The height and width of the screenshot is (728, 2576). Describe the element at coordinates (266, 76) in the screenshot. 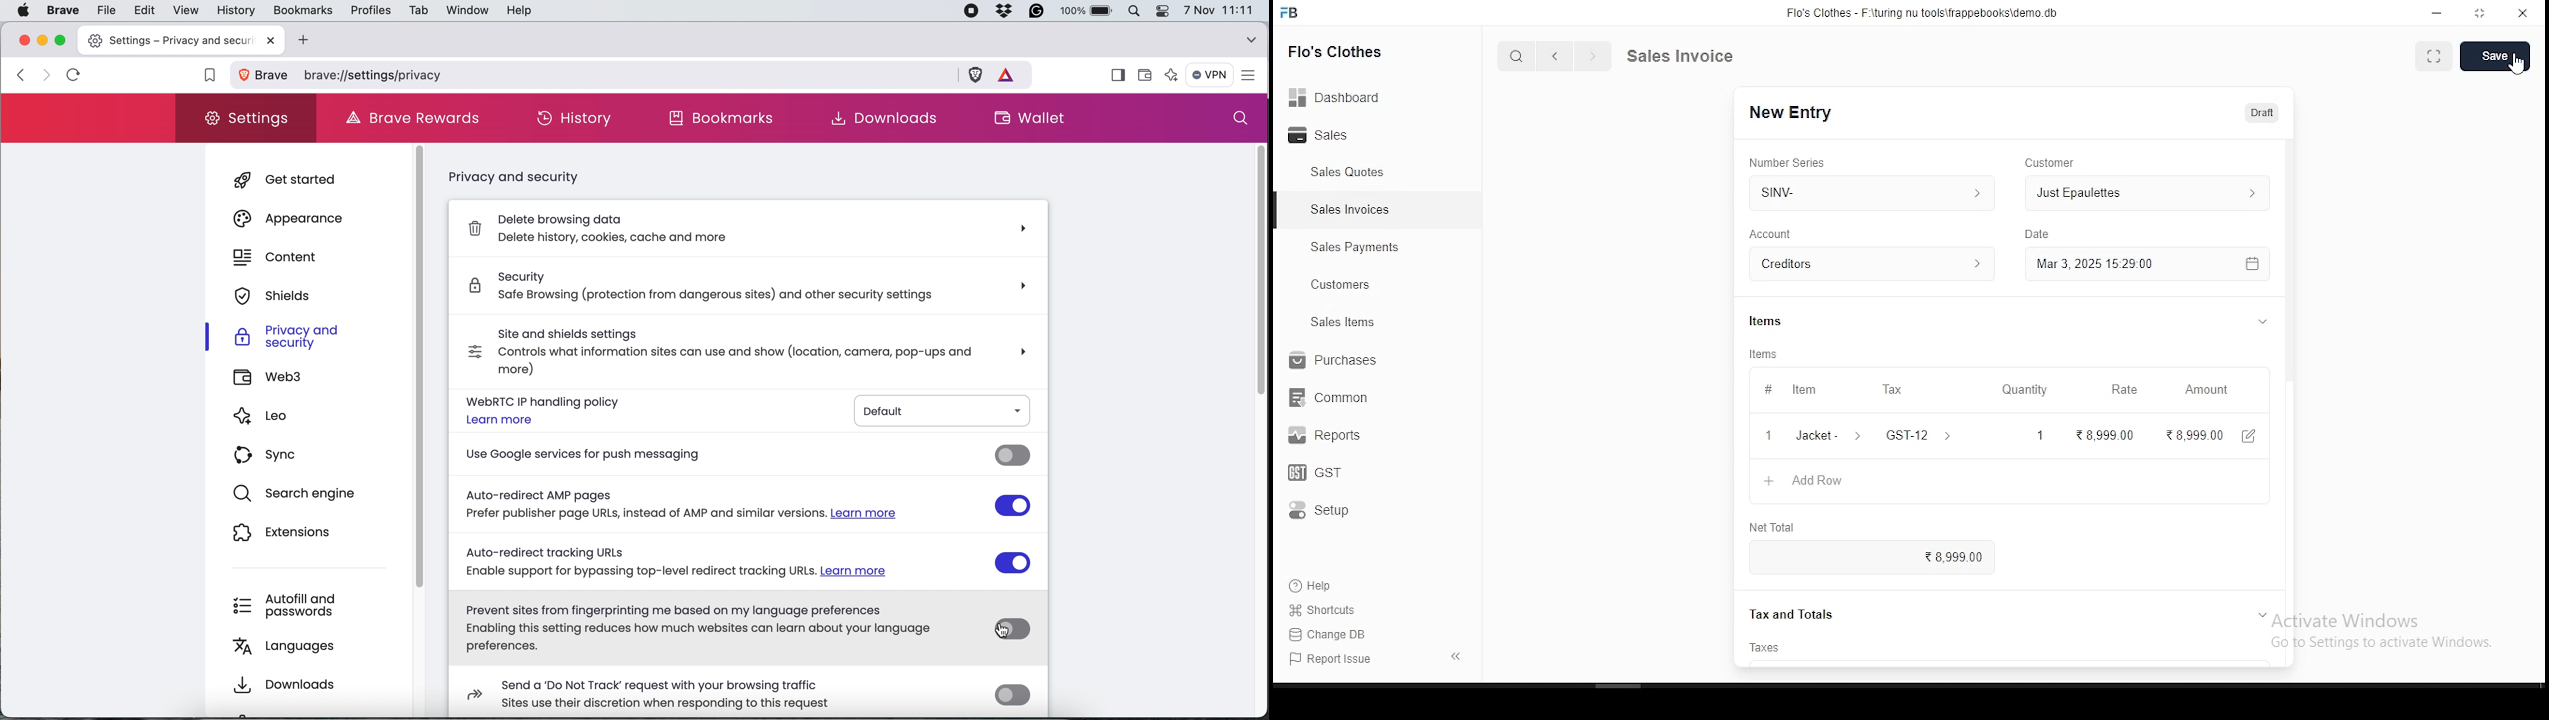

I see `view site information` at that location.